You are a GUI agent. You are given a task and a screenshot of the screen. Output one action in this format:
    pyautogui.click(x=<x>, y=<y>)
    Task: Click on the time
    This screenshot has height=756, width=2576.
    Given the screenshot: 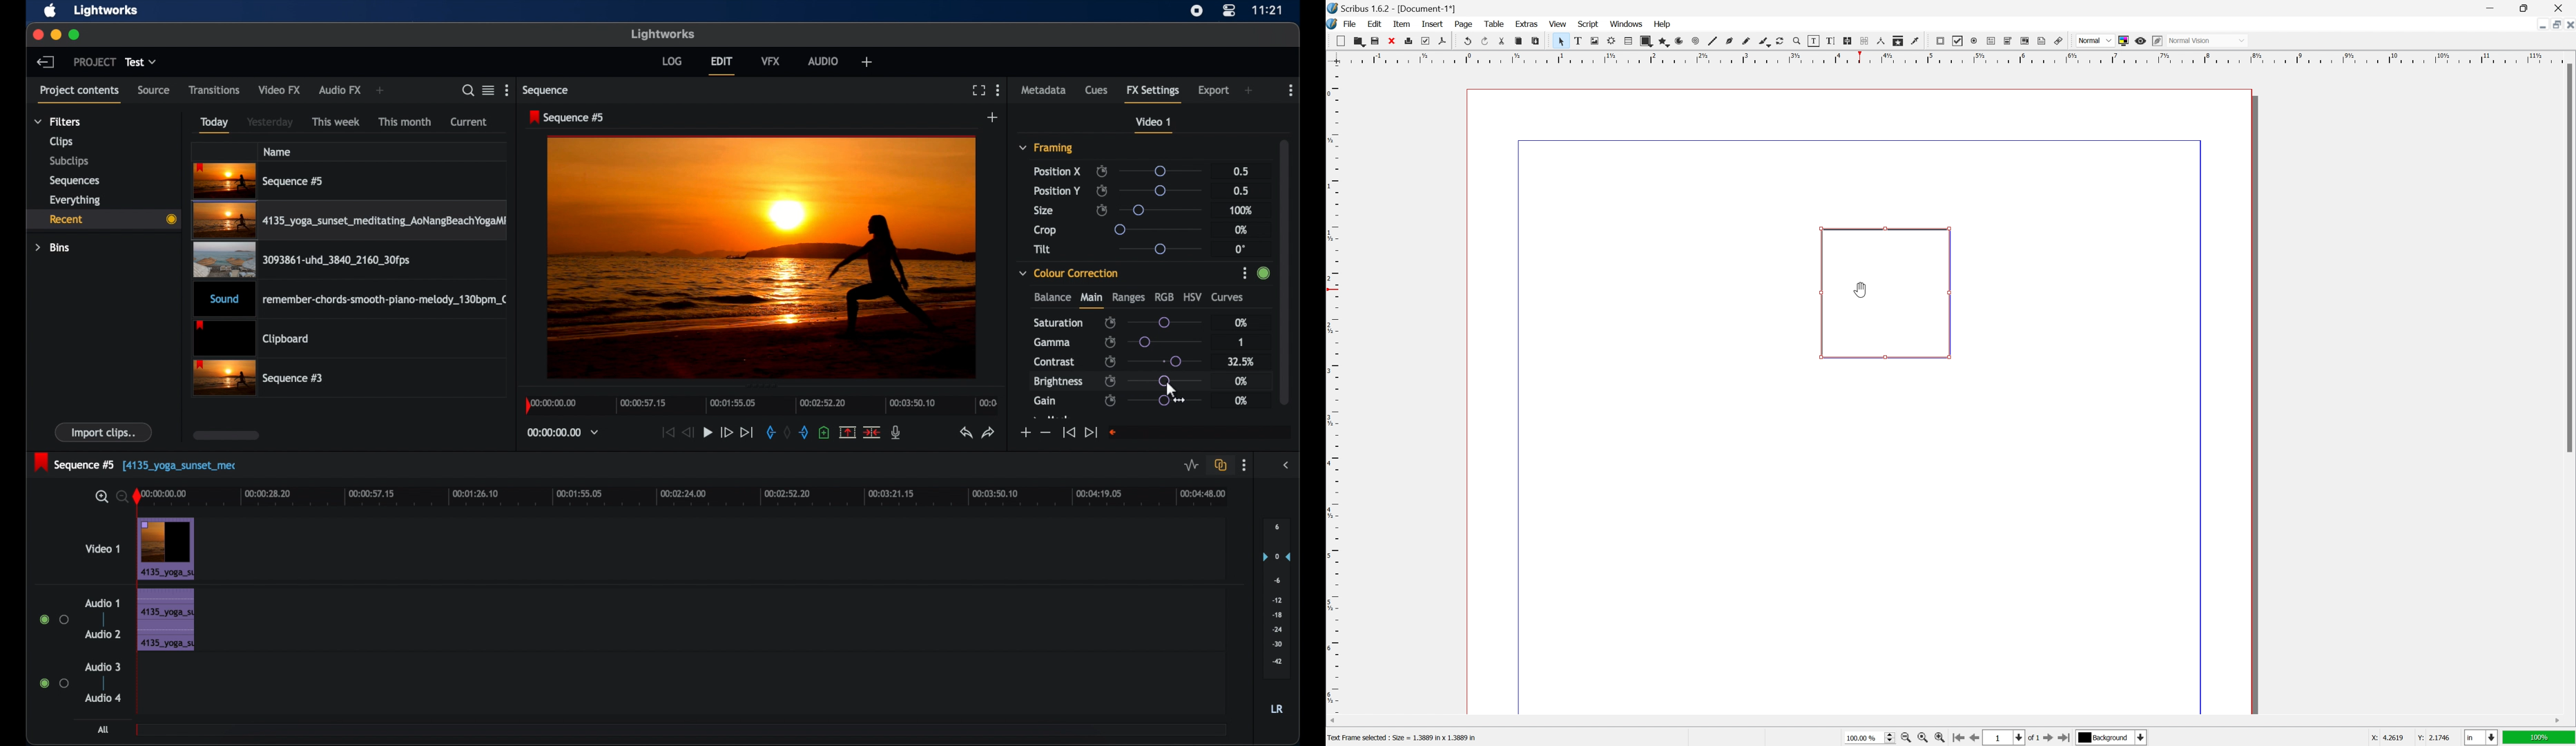 What is the action you would take?
    pyautogui.click(x=1268, y=10)
    